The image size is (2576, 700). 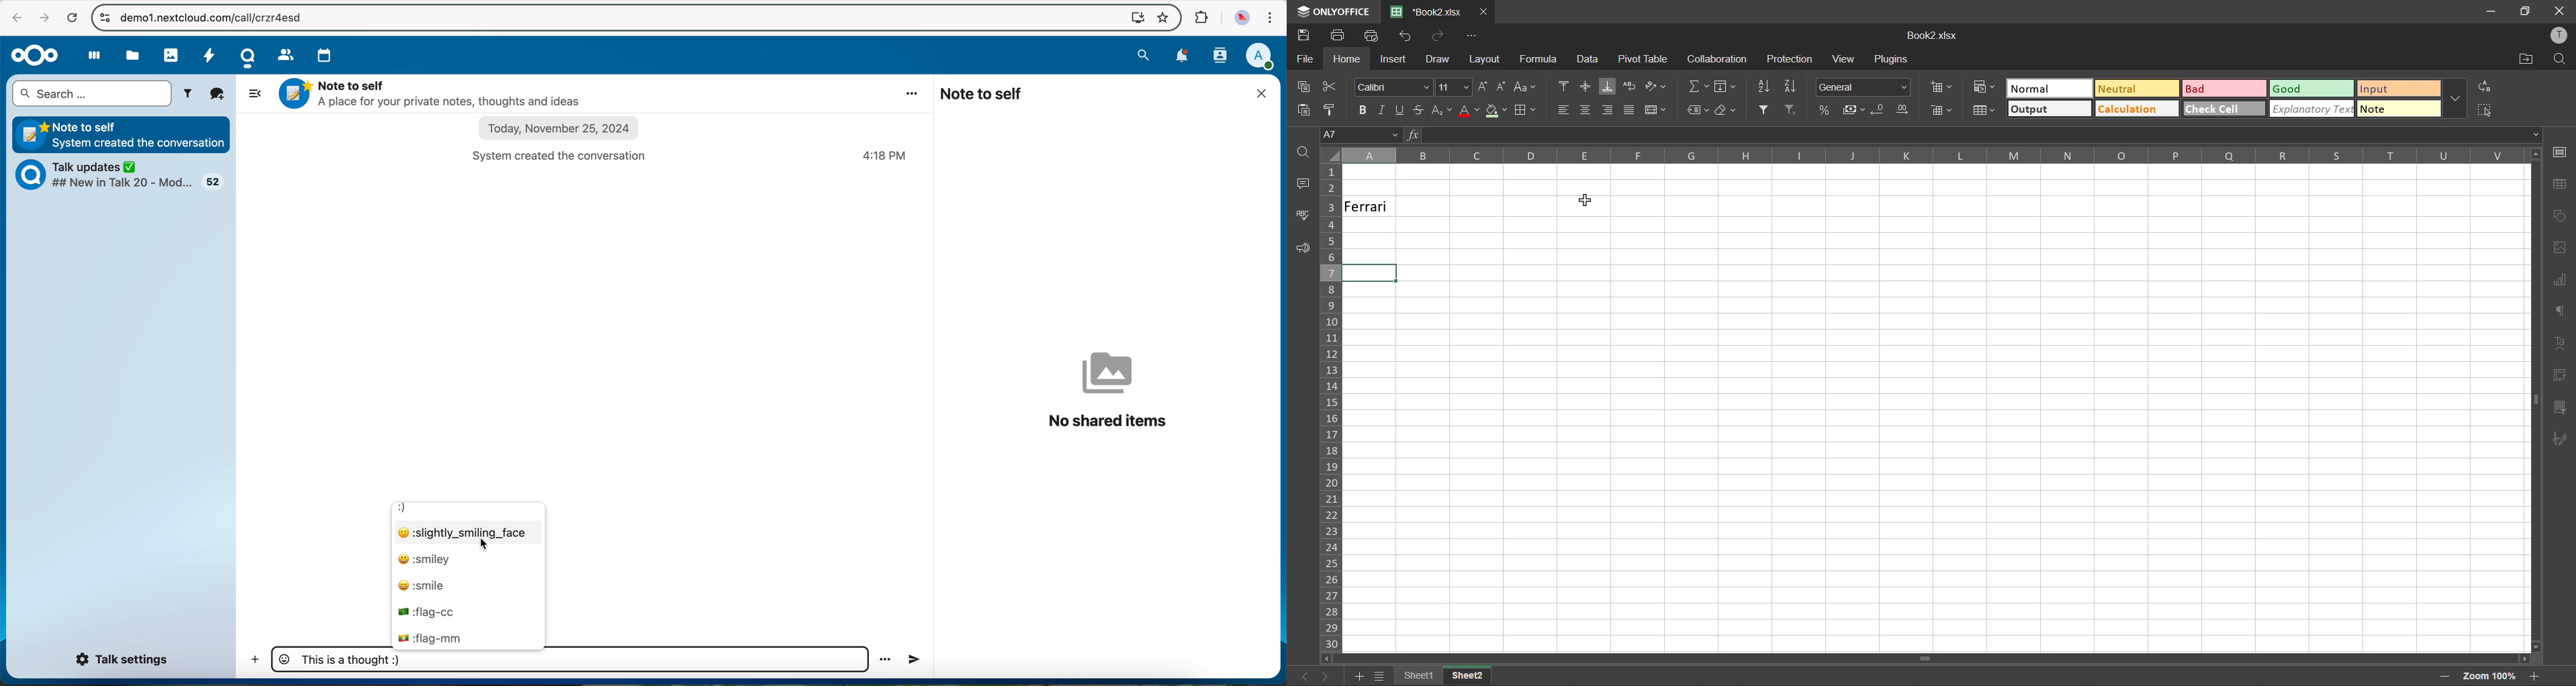 I want to click on data, so click(x=1589, y=60).